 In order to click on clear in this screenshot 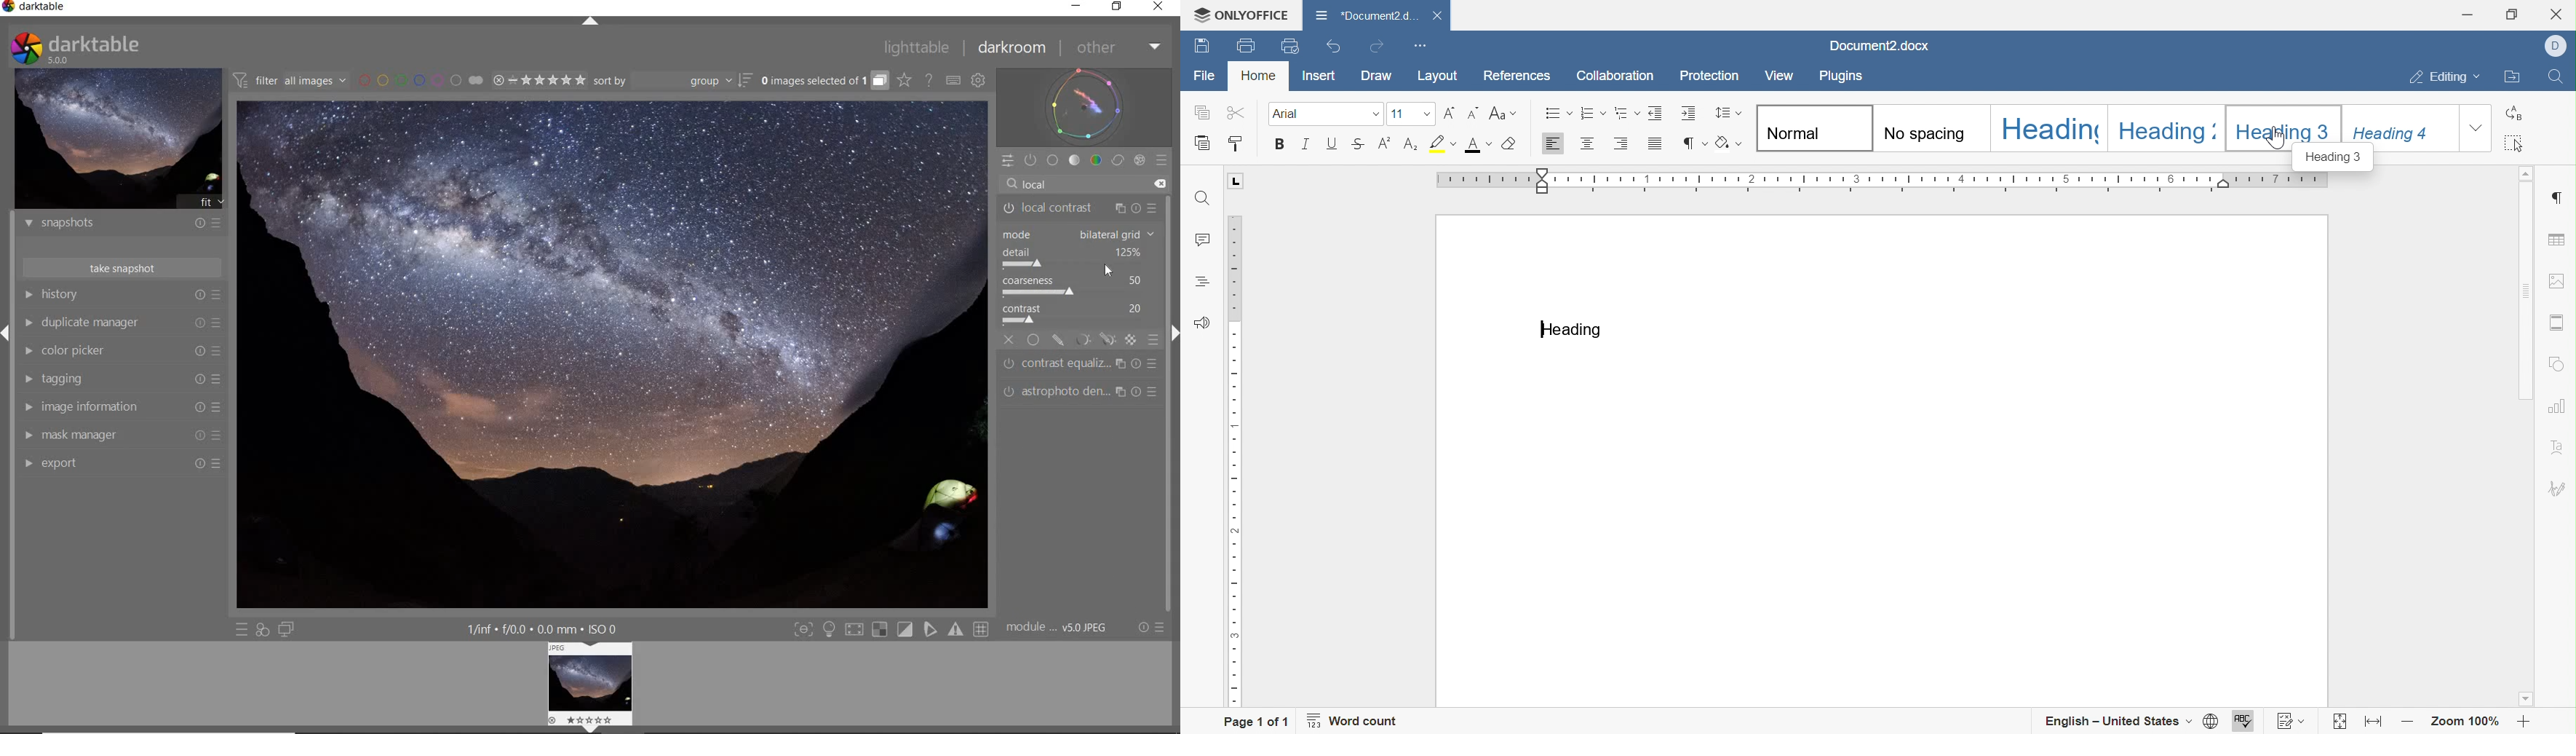, I will do `click(1163, 181)`.